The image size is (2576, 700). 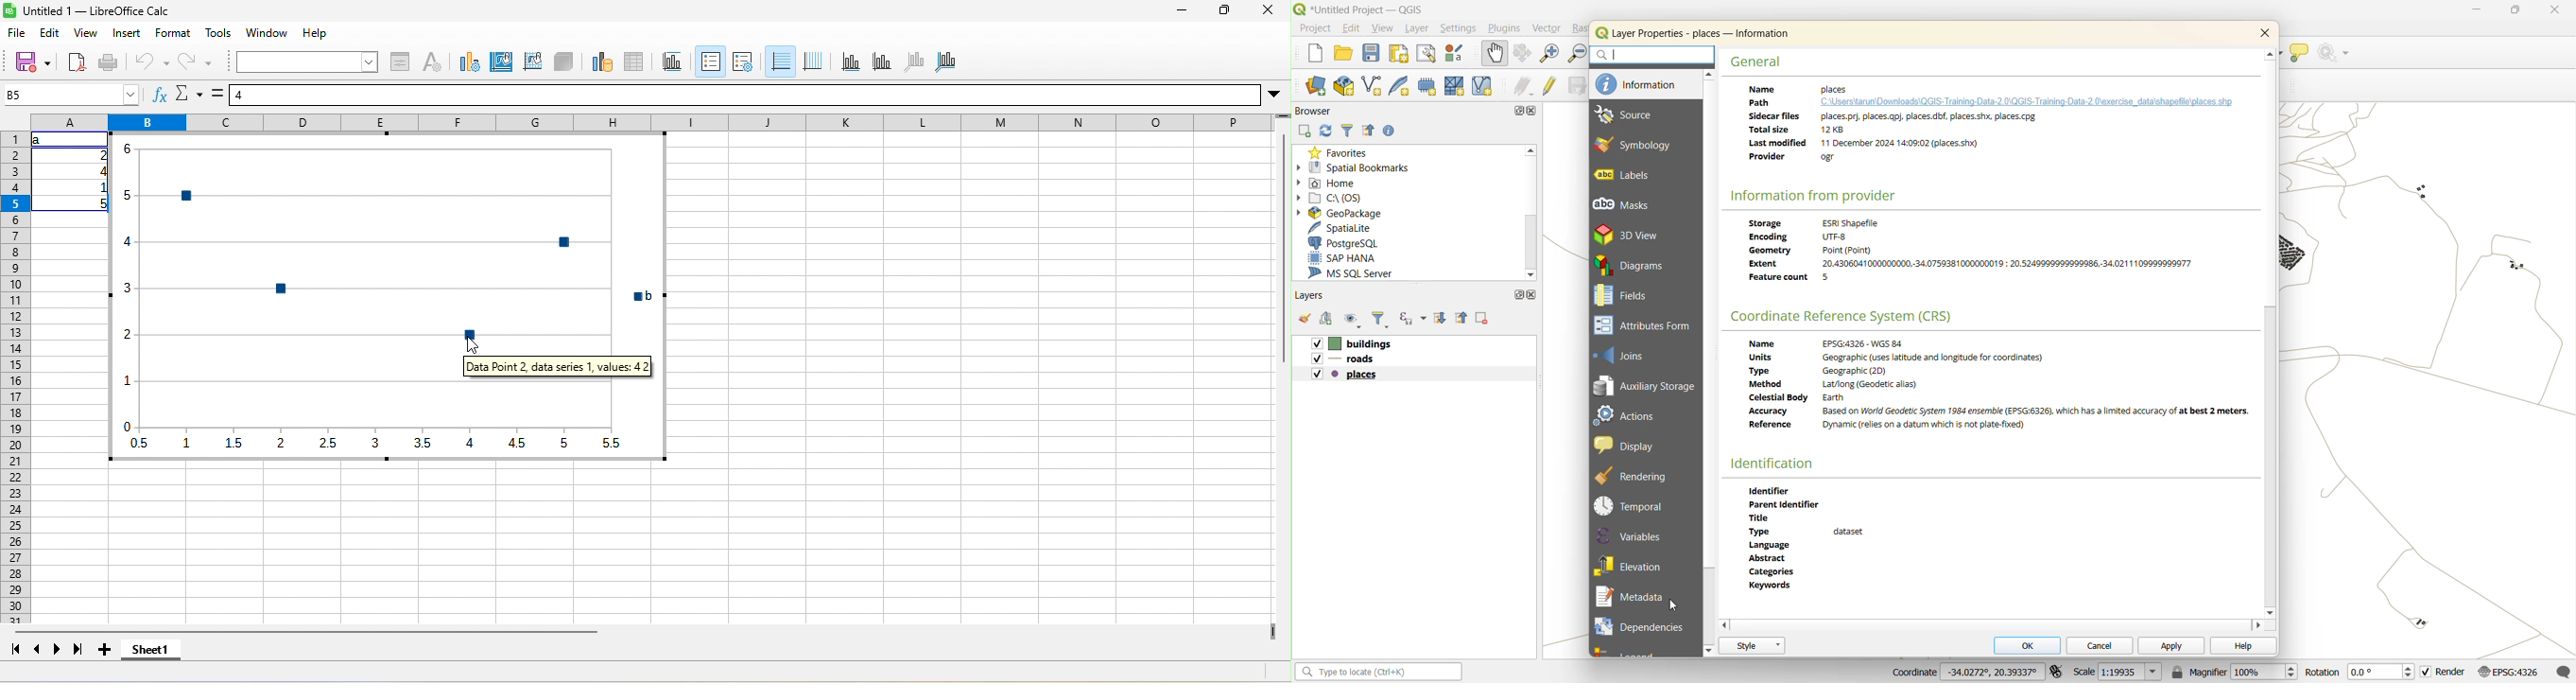 I want to click on name box, so click(x=72, y=95).